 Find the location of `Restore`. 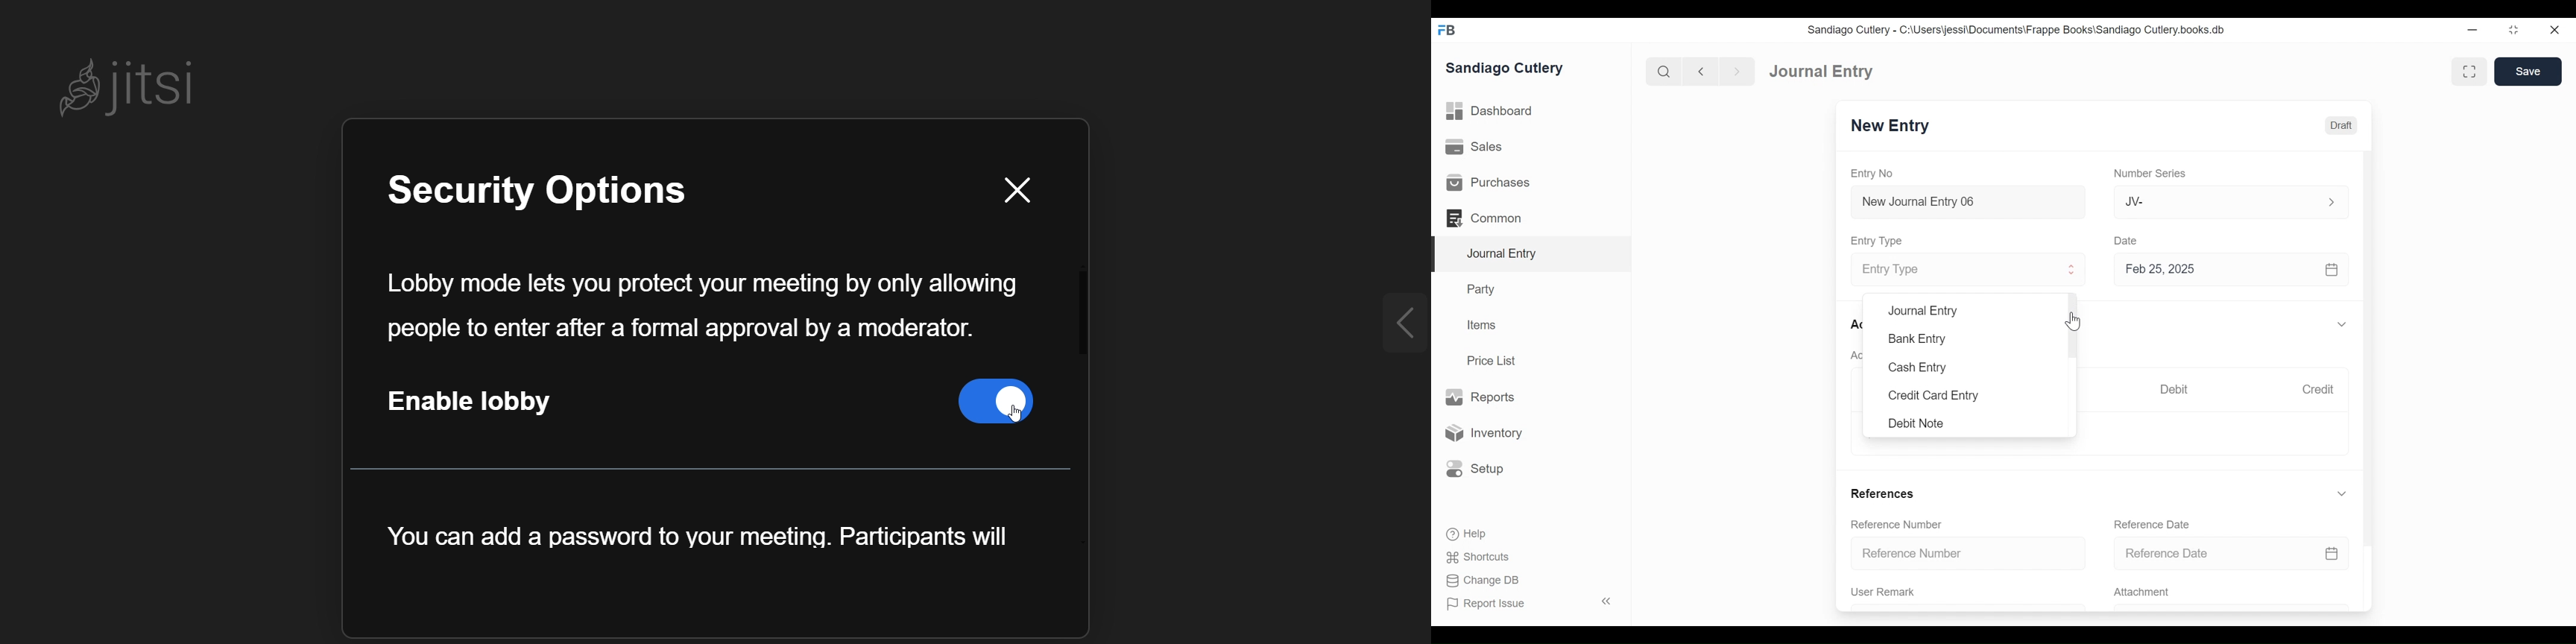

Restore is located at coordinates (2515, 29).